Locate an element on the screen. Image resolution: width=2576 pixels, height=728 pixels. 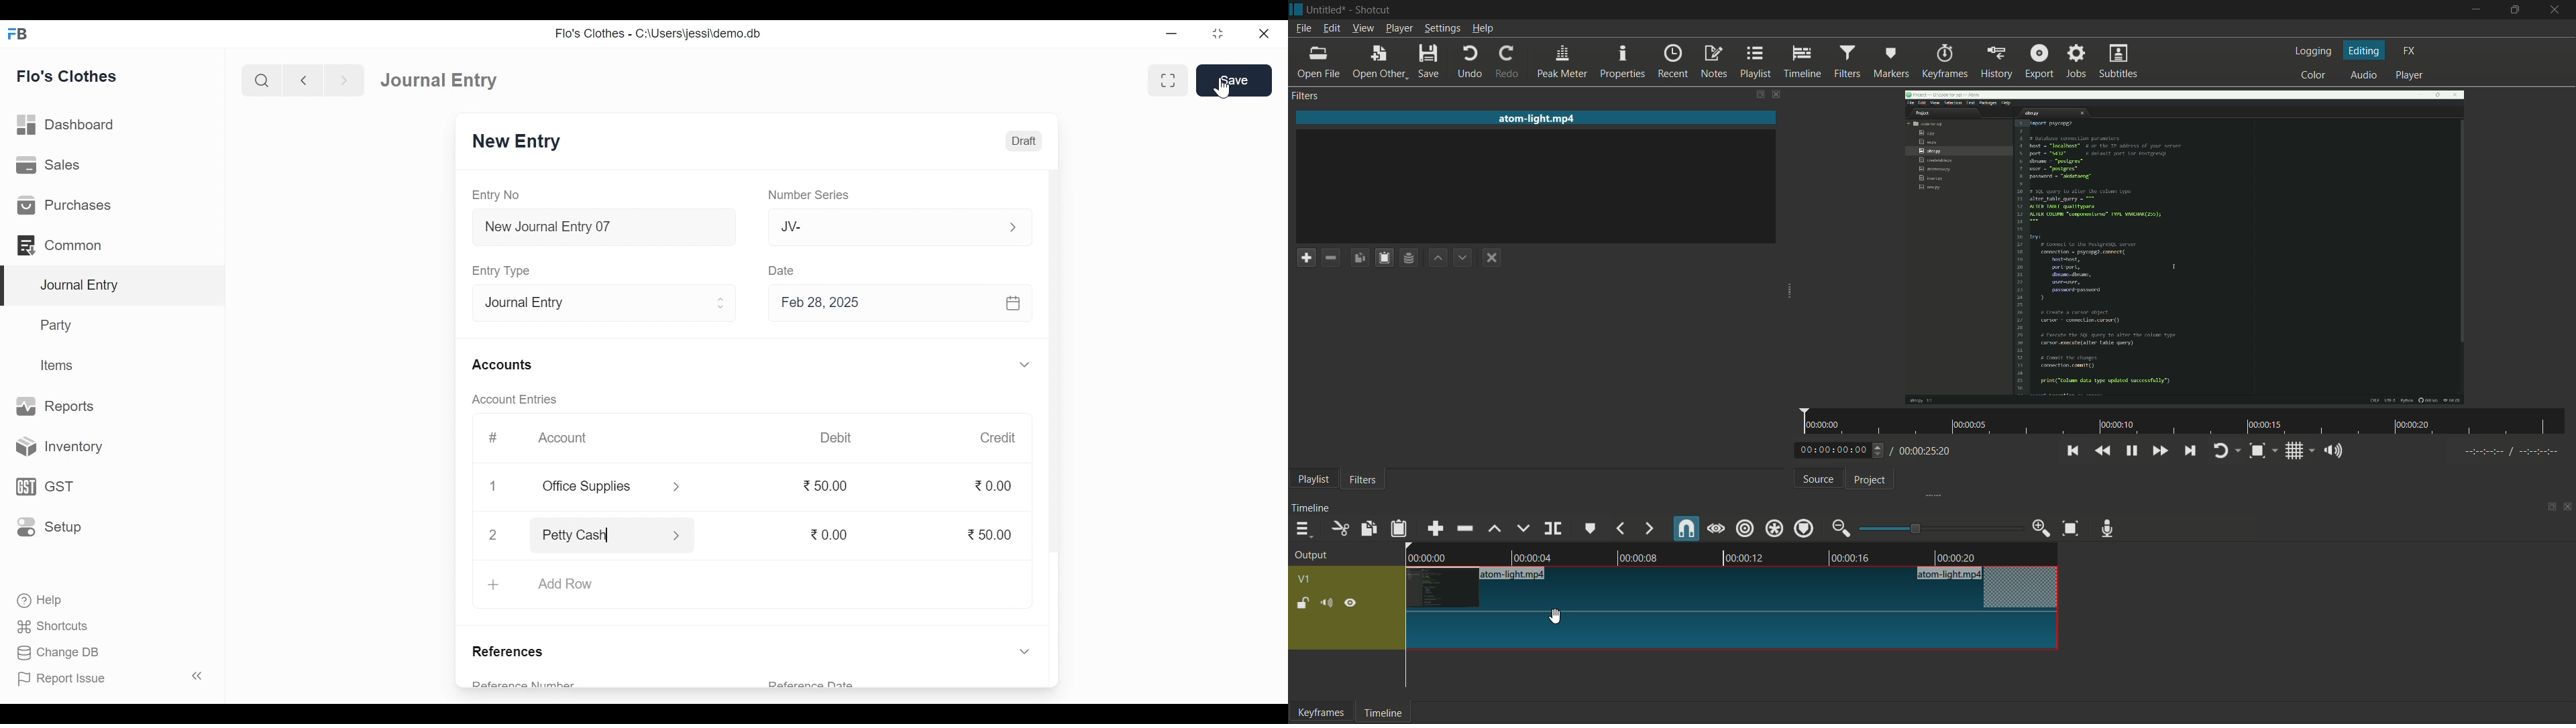
Journal Entry is located at coordinates (444, 80).